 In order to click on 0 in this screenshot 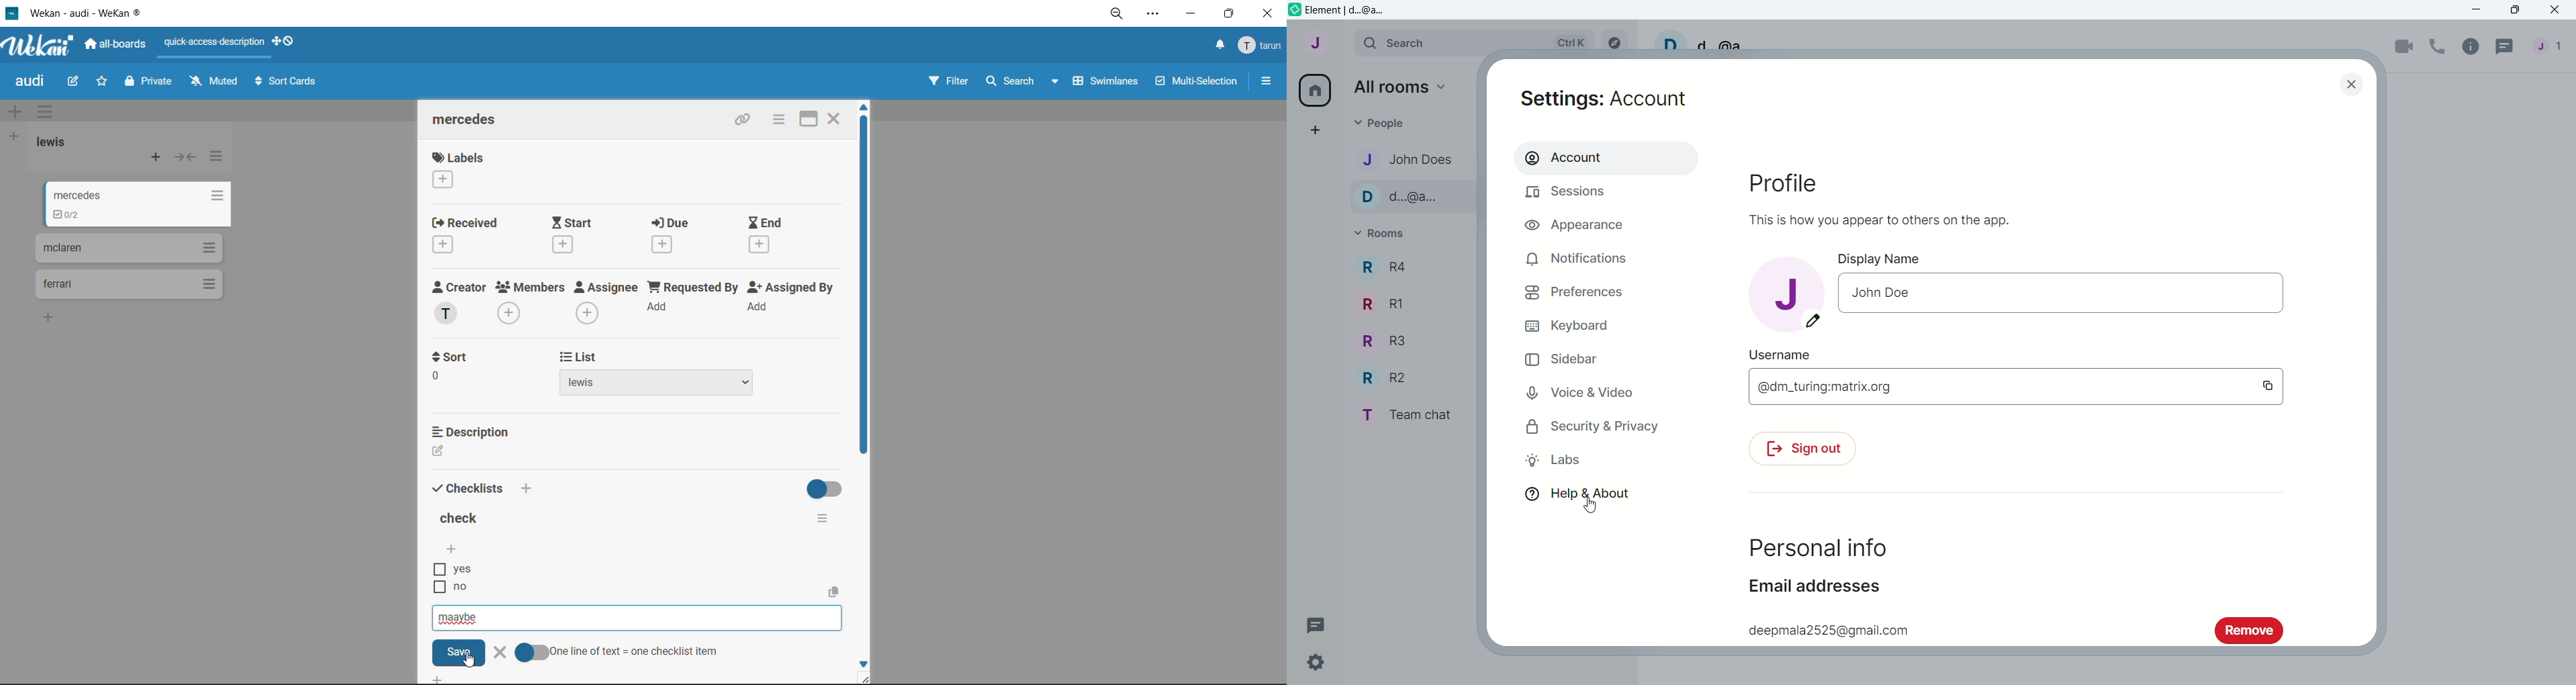, I will do `click(436, 377)`.